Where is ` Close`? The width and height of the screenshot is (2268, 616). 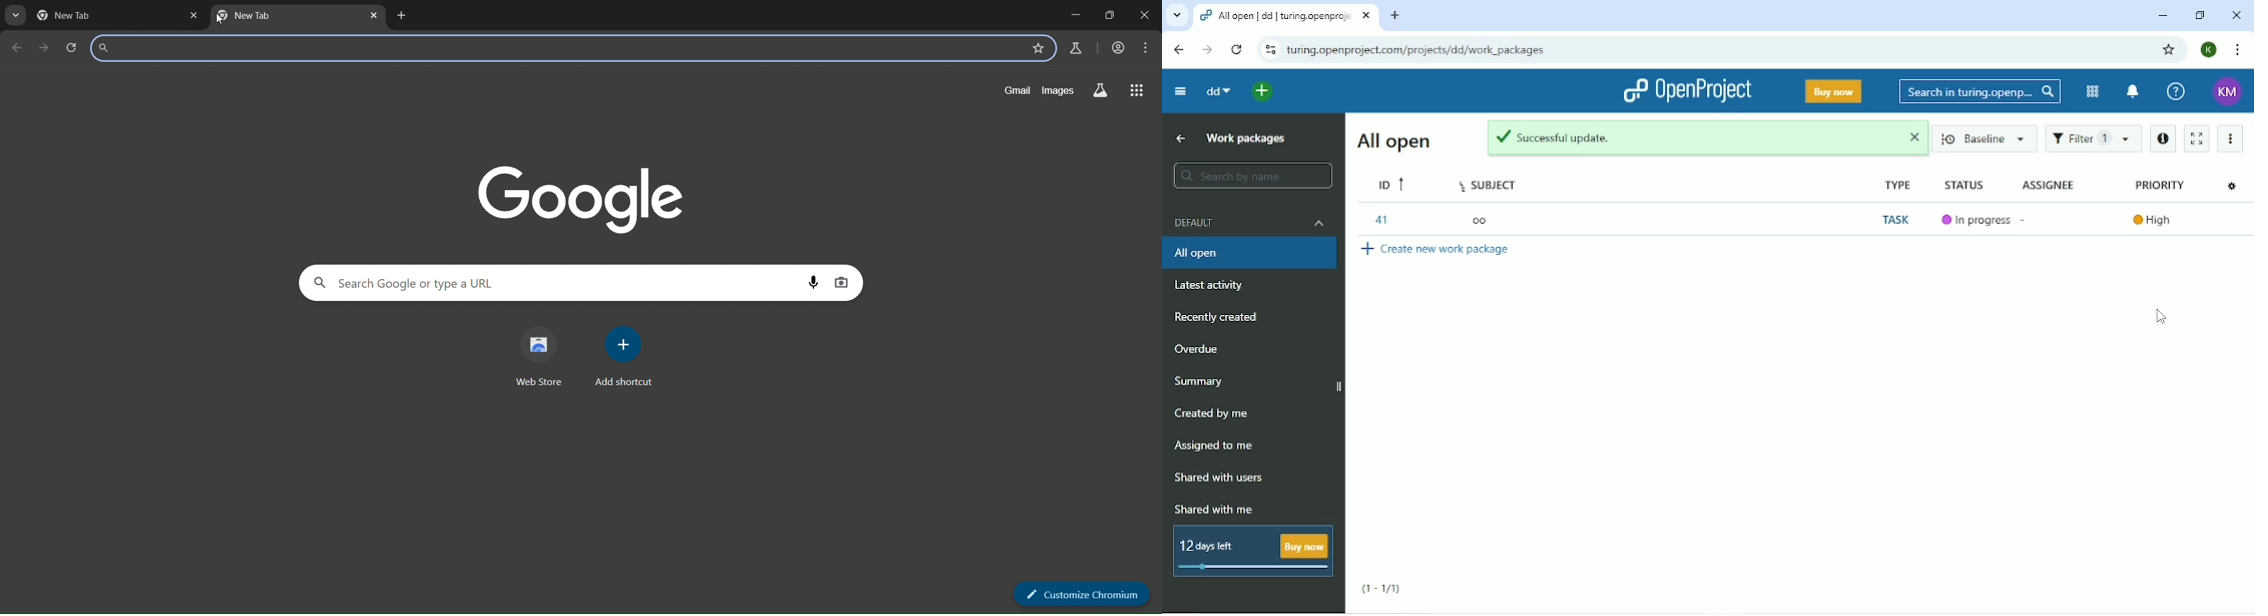  Close is located at coordinates (2237, 14).